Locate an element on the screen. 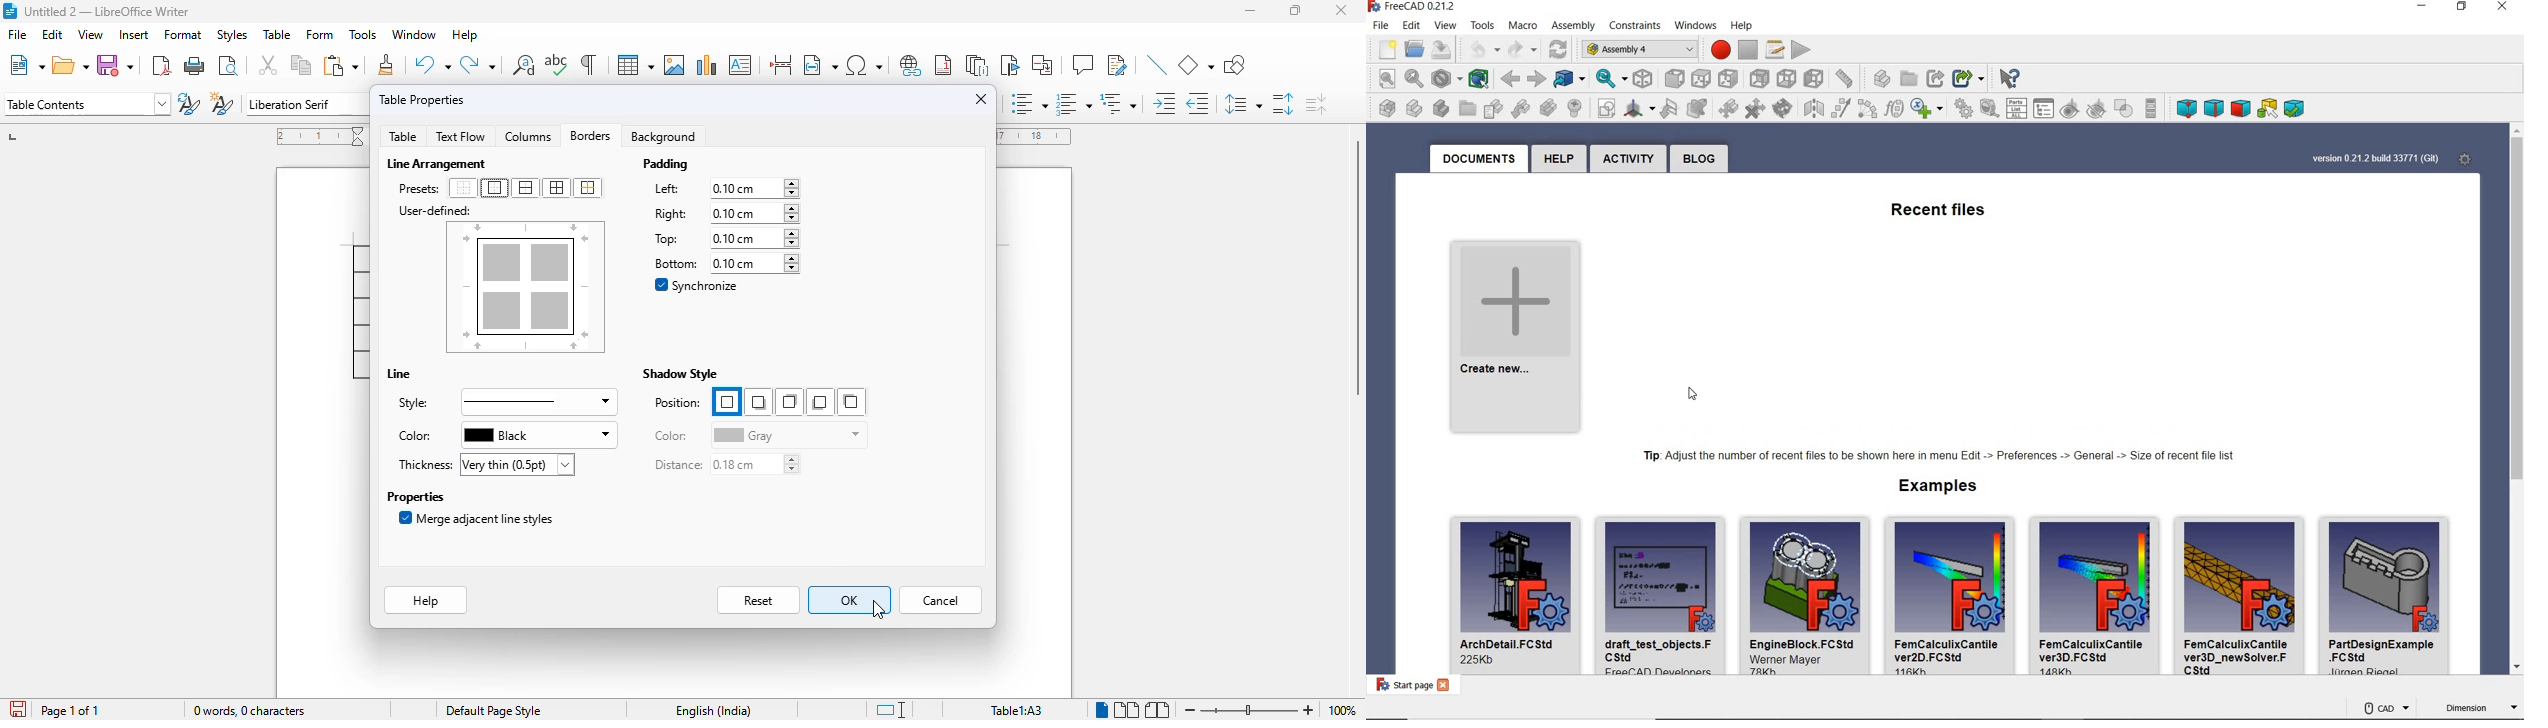  insert screw is located at coordinates (1571, 108).